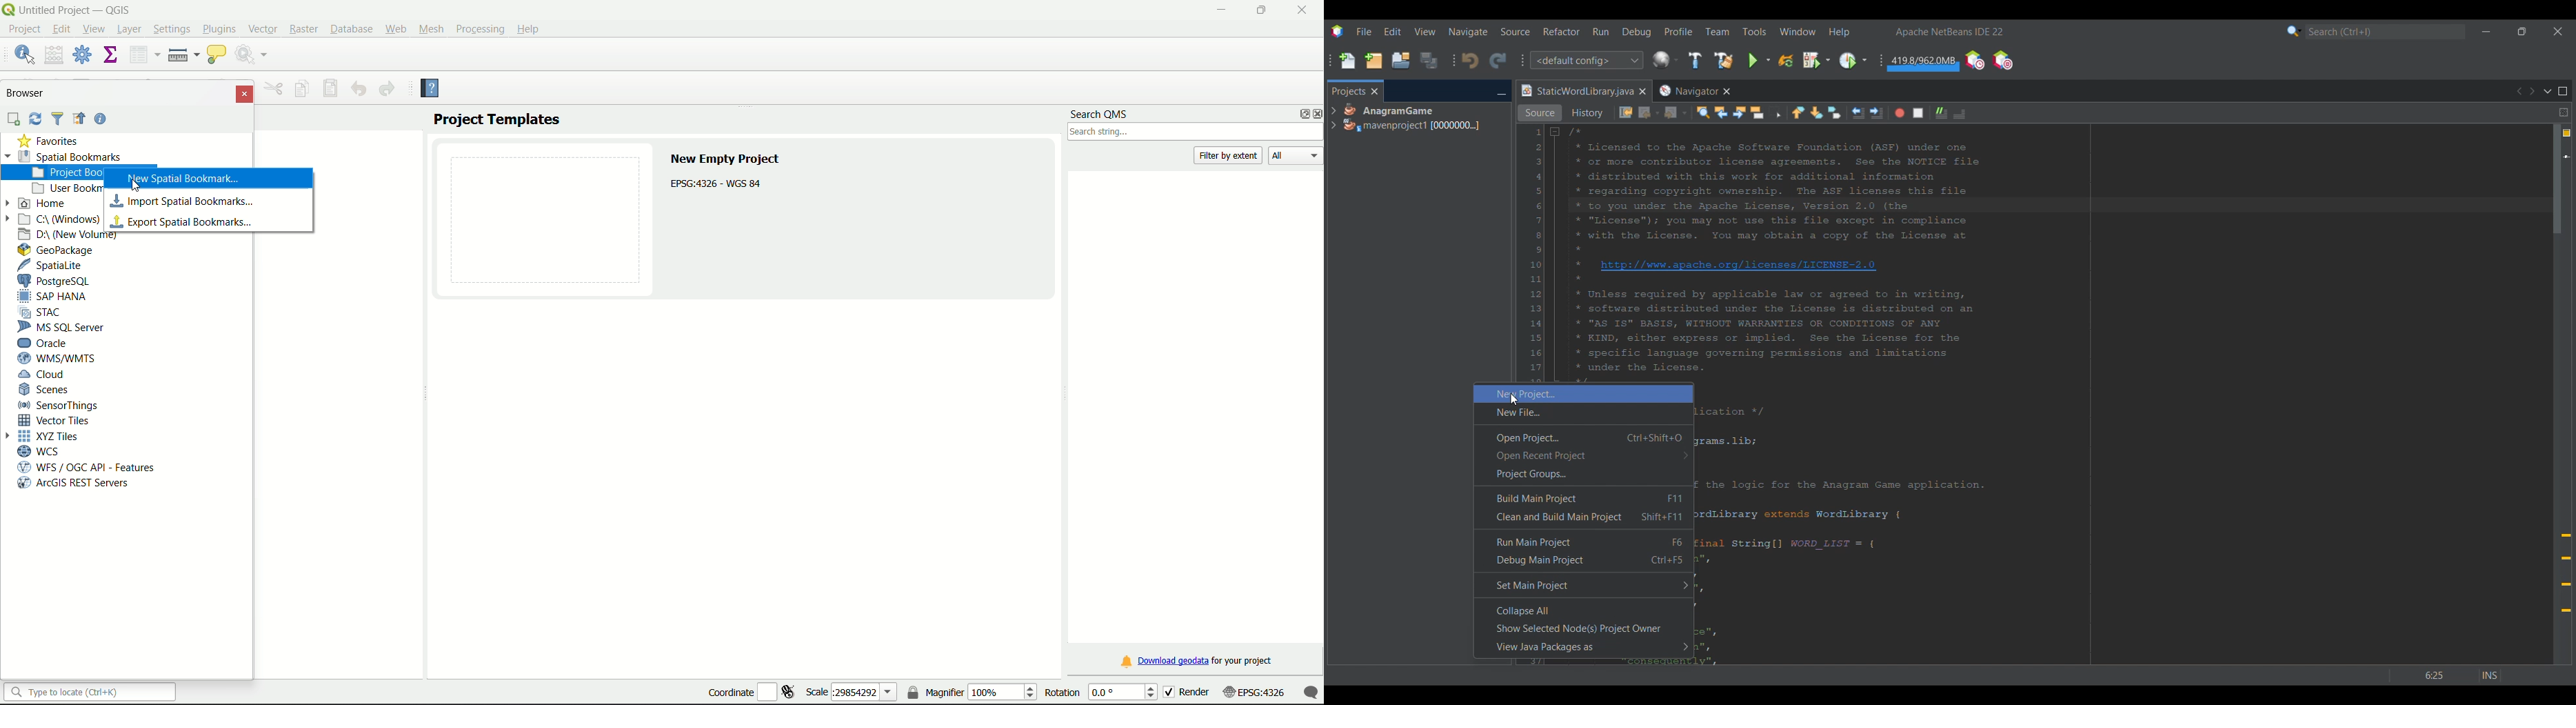 This screenshot has width=2576, height=728. Describe the element at coordinates (350, 29) in the screenshot. I see `Database` at that location.